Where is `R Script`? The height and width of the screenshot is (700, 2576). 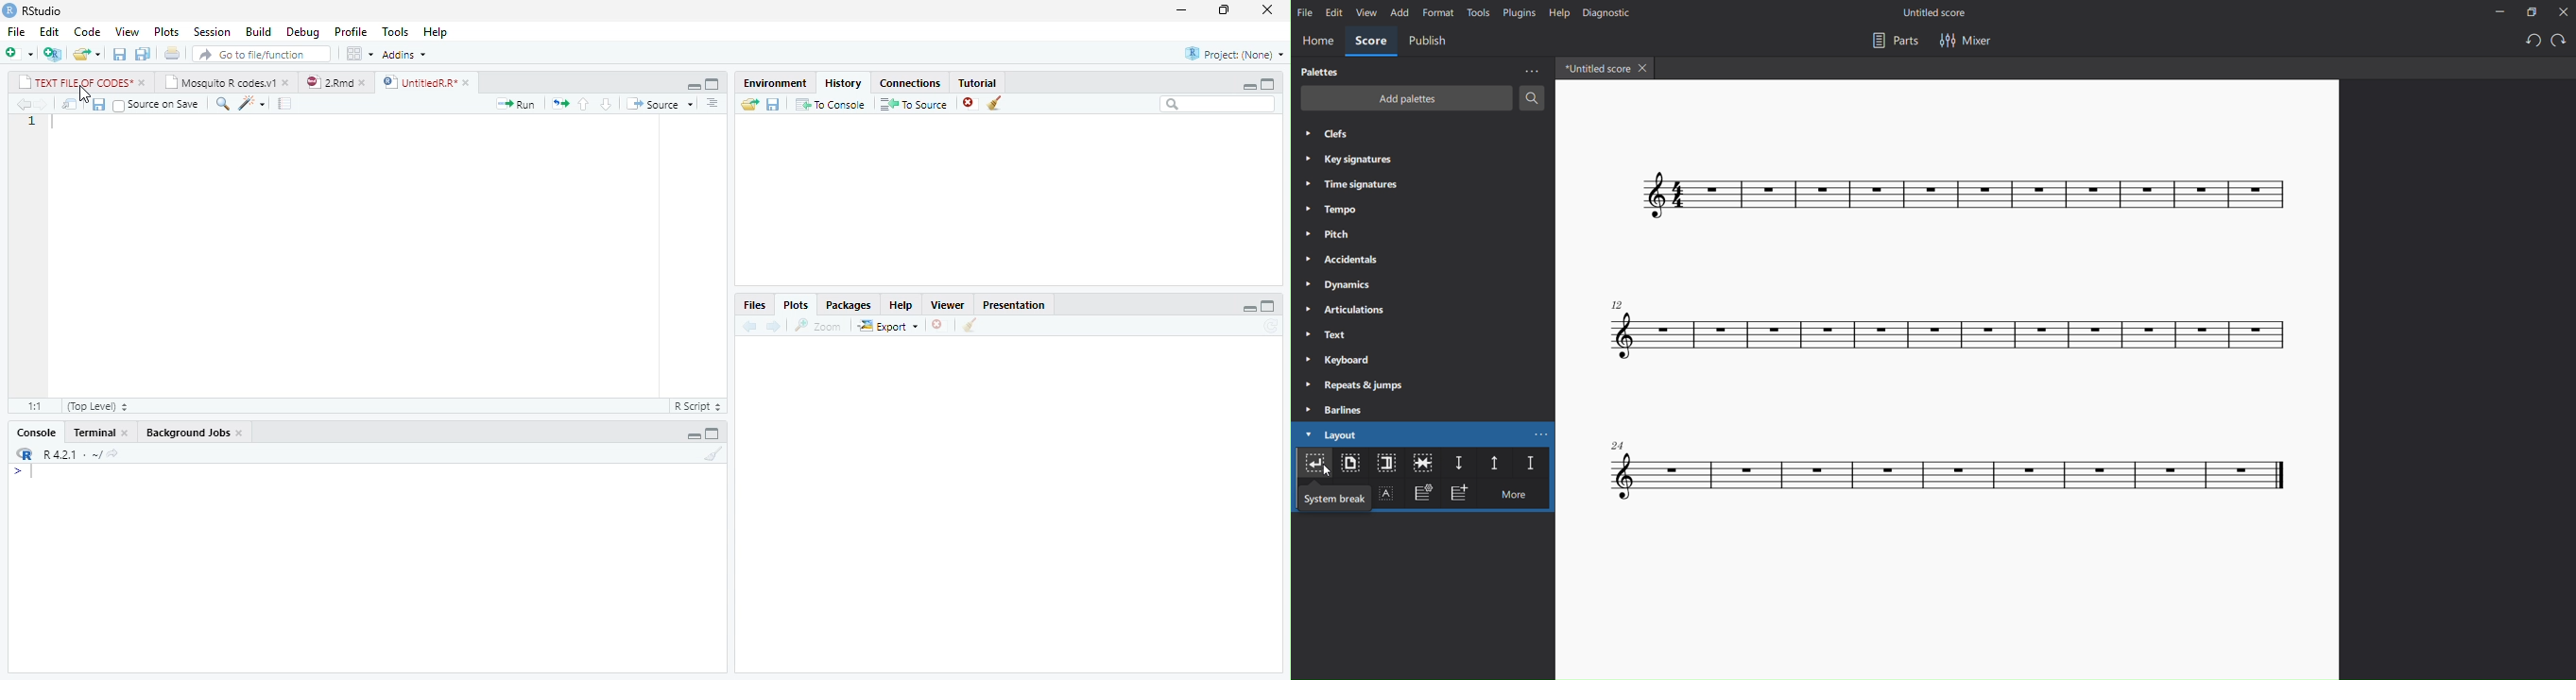 R Script is located at coordinates (699, 405).